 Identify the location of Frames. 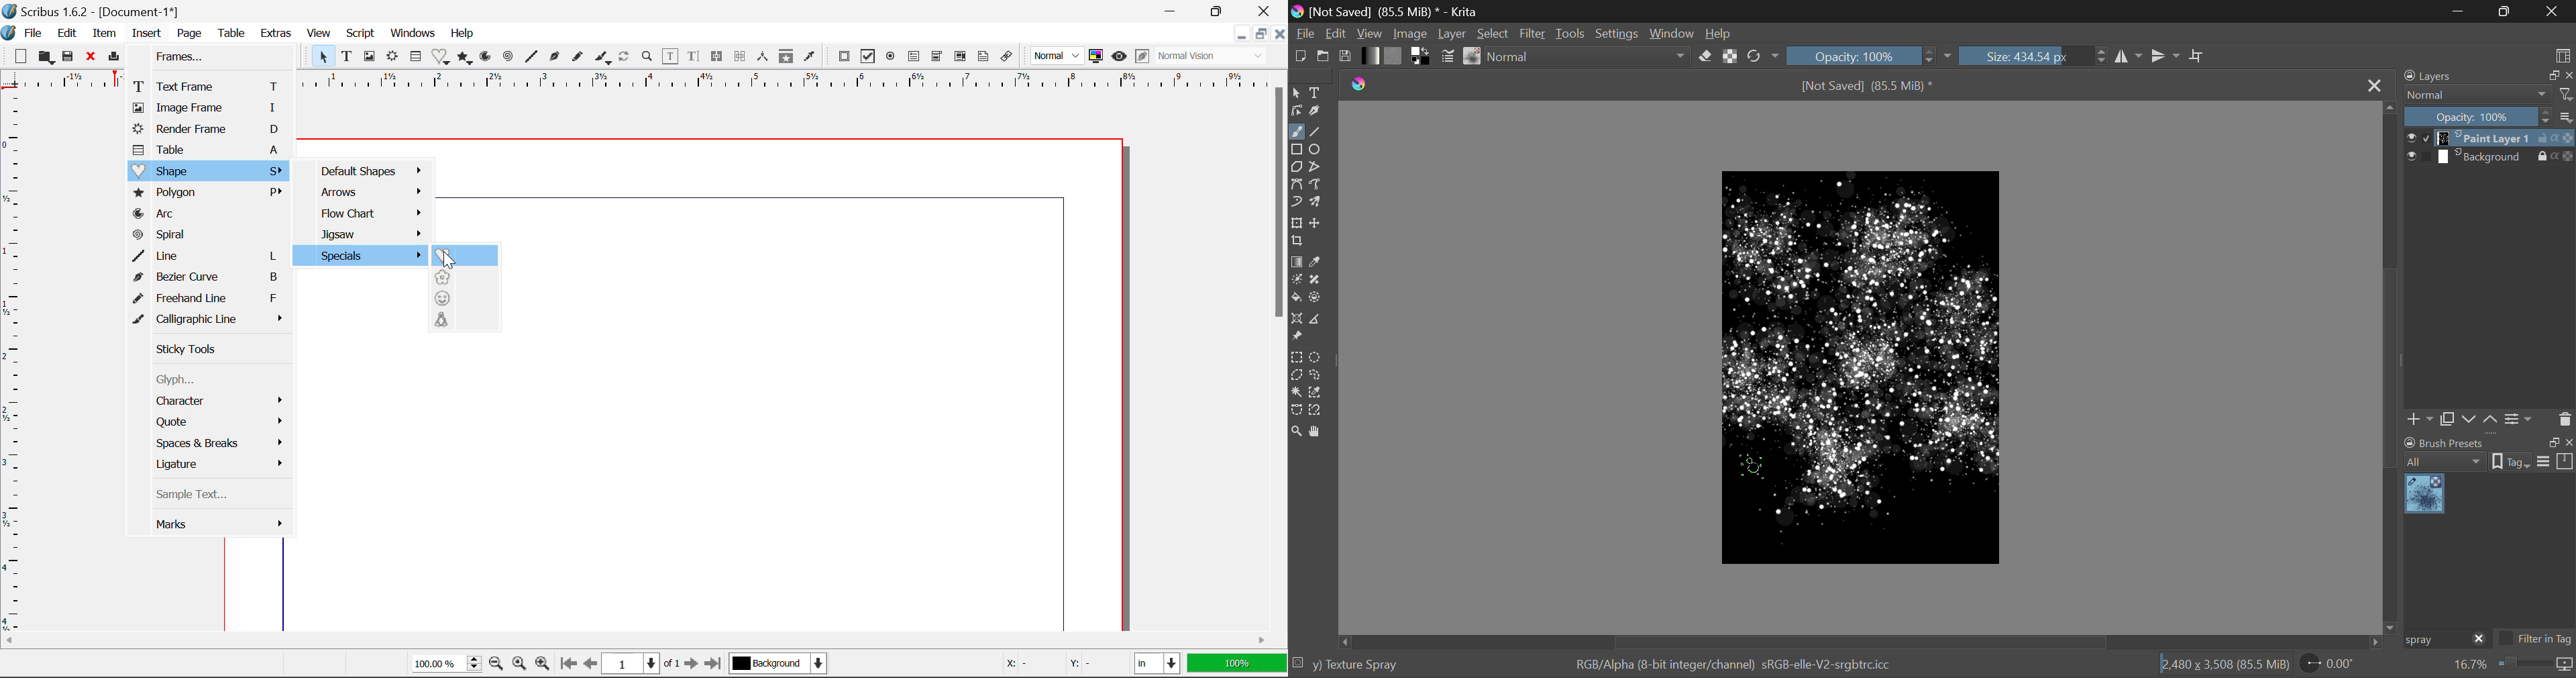
(205, 57).